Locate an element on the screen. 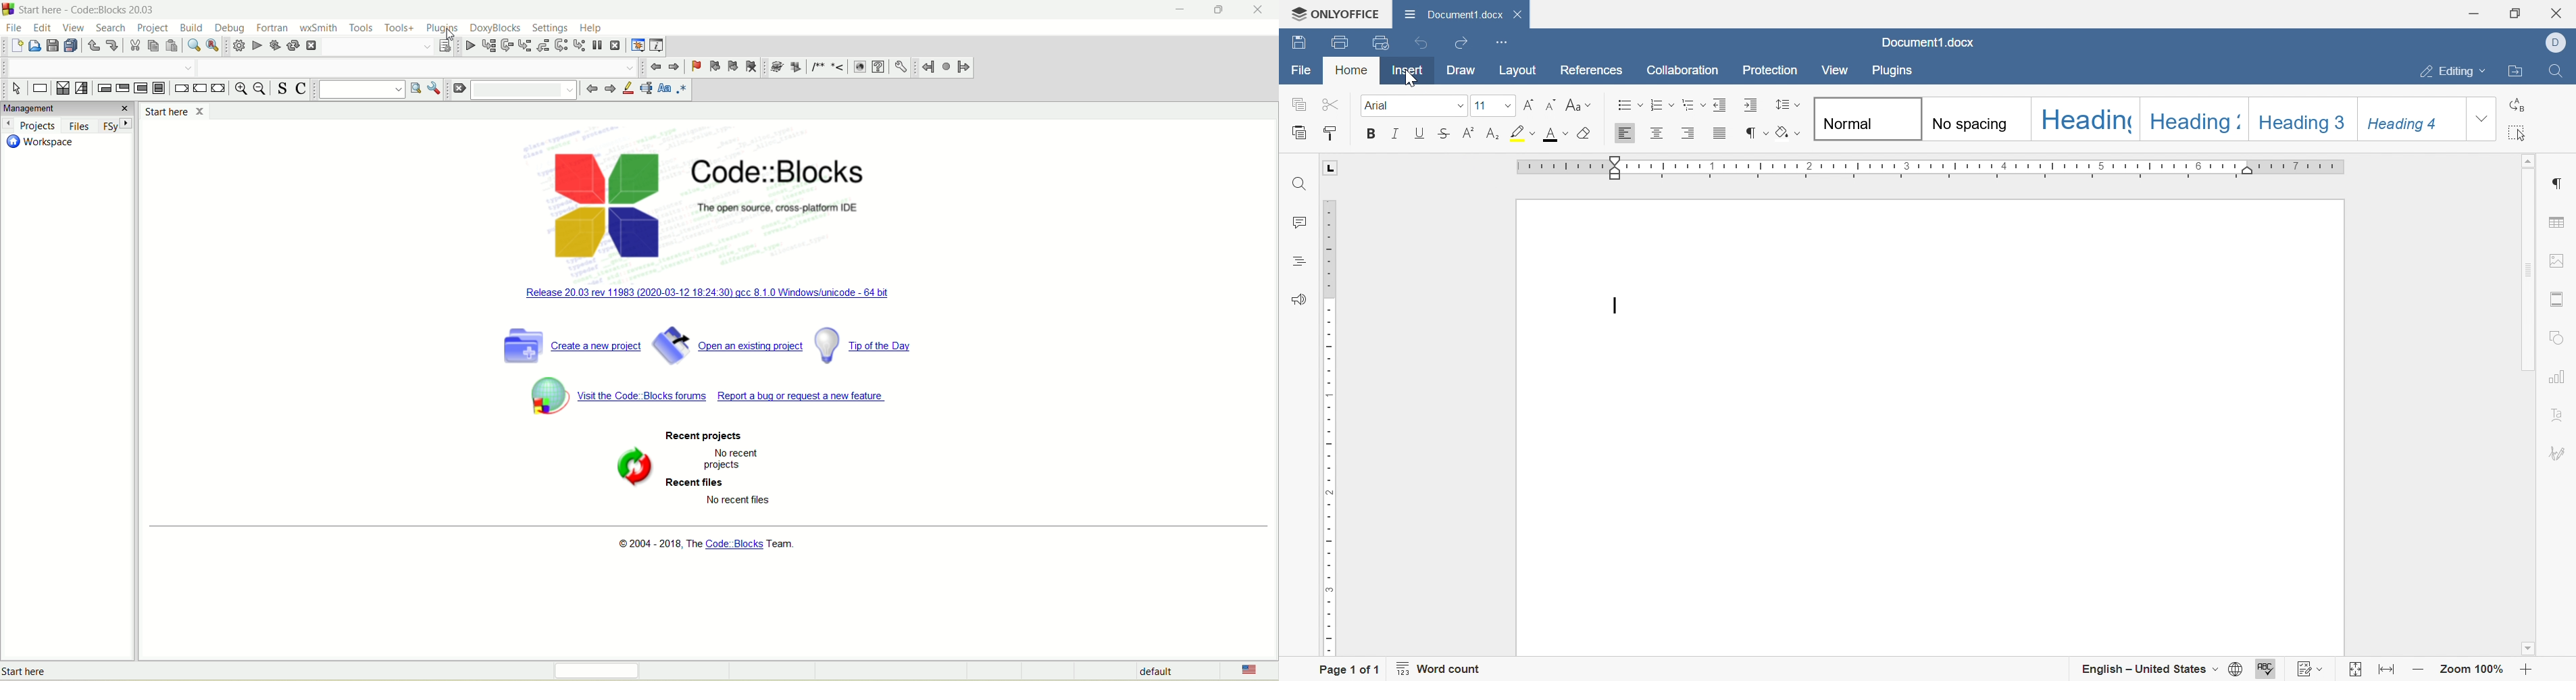  Track changes is located at coordinates (2310, 670).